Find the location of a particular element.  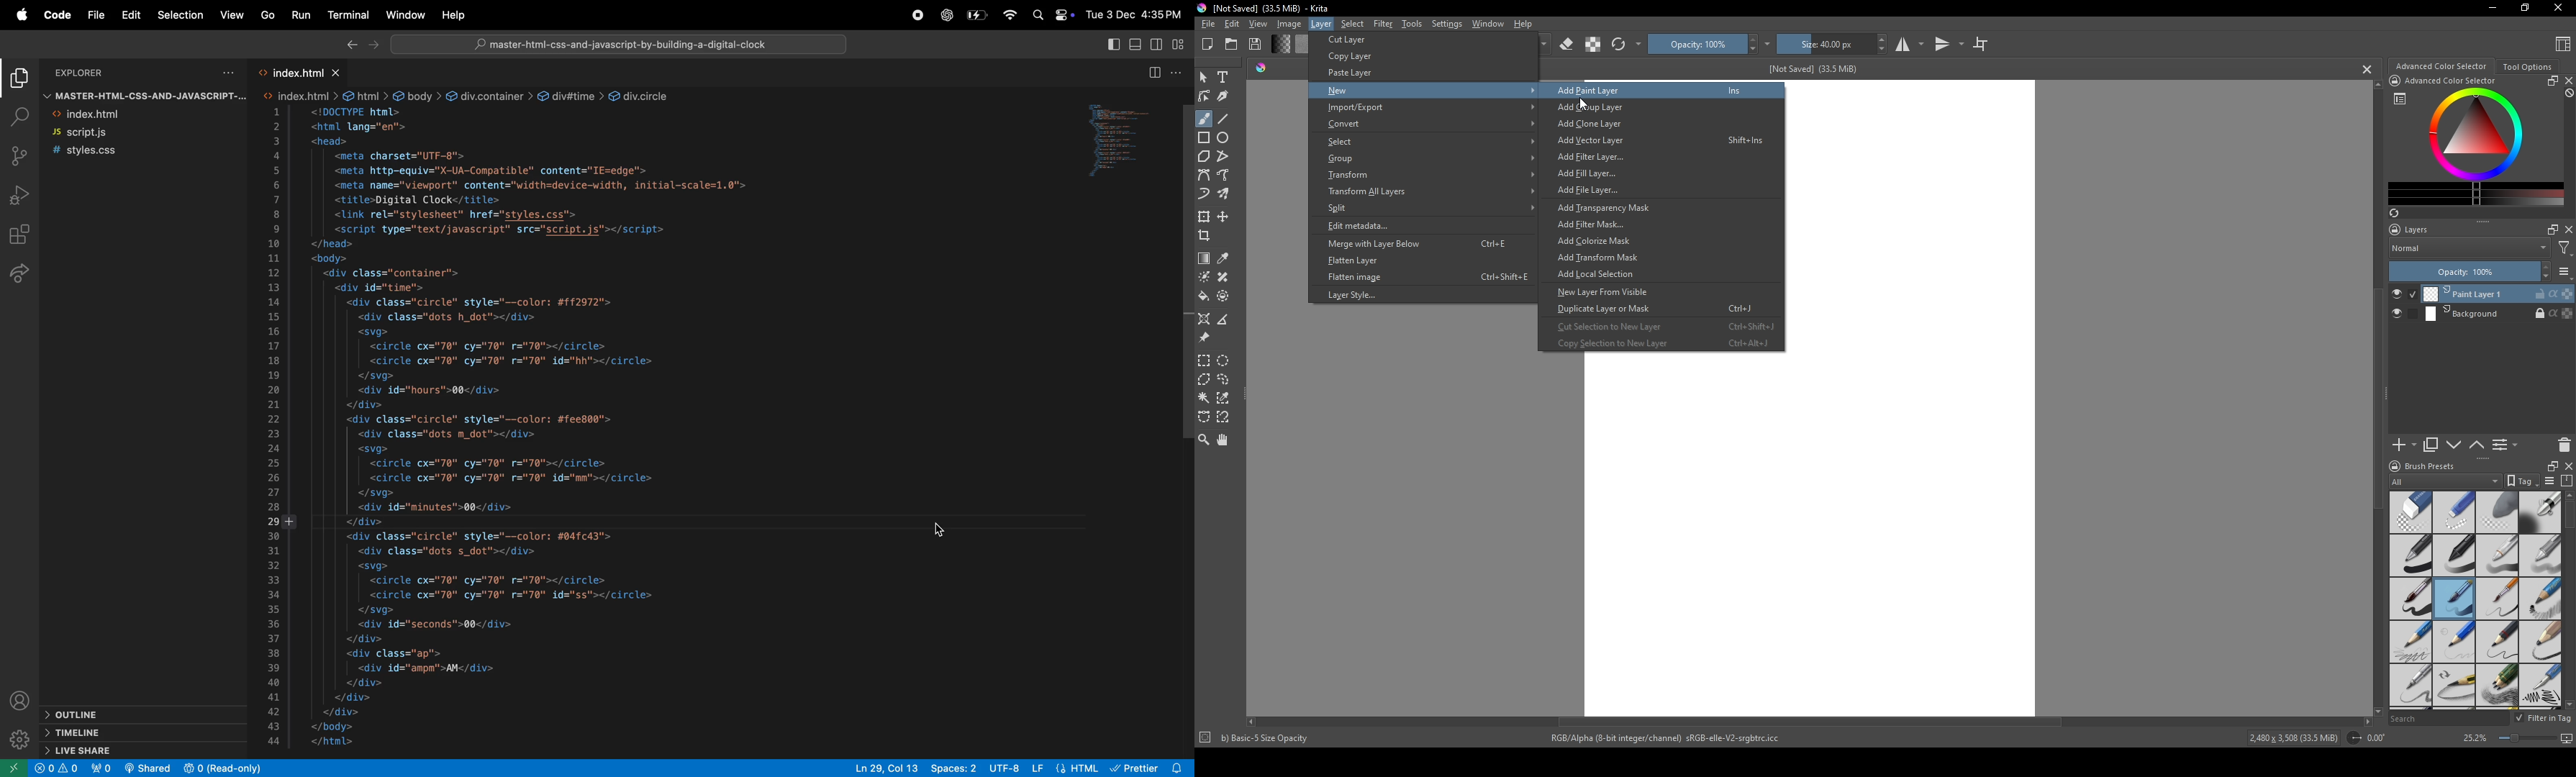

pan is located at coordinates (1224, 440).